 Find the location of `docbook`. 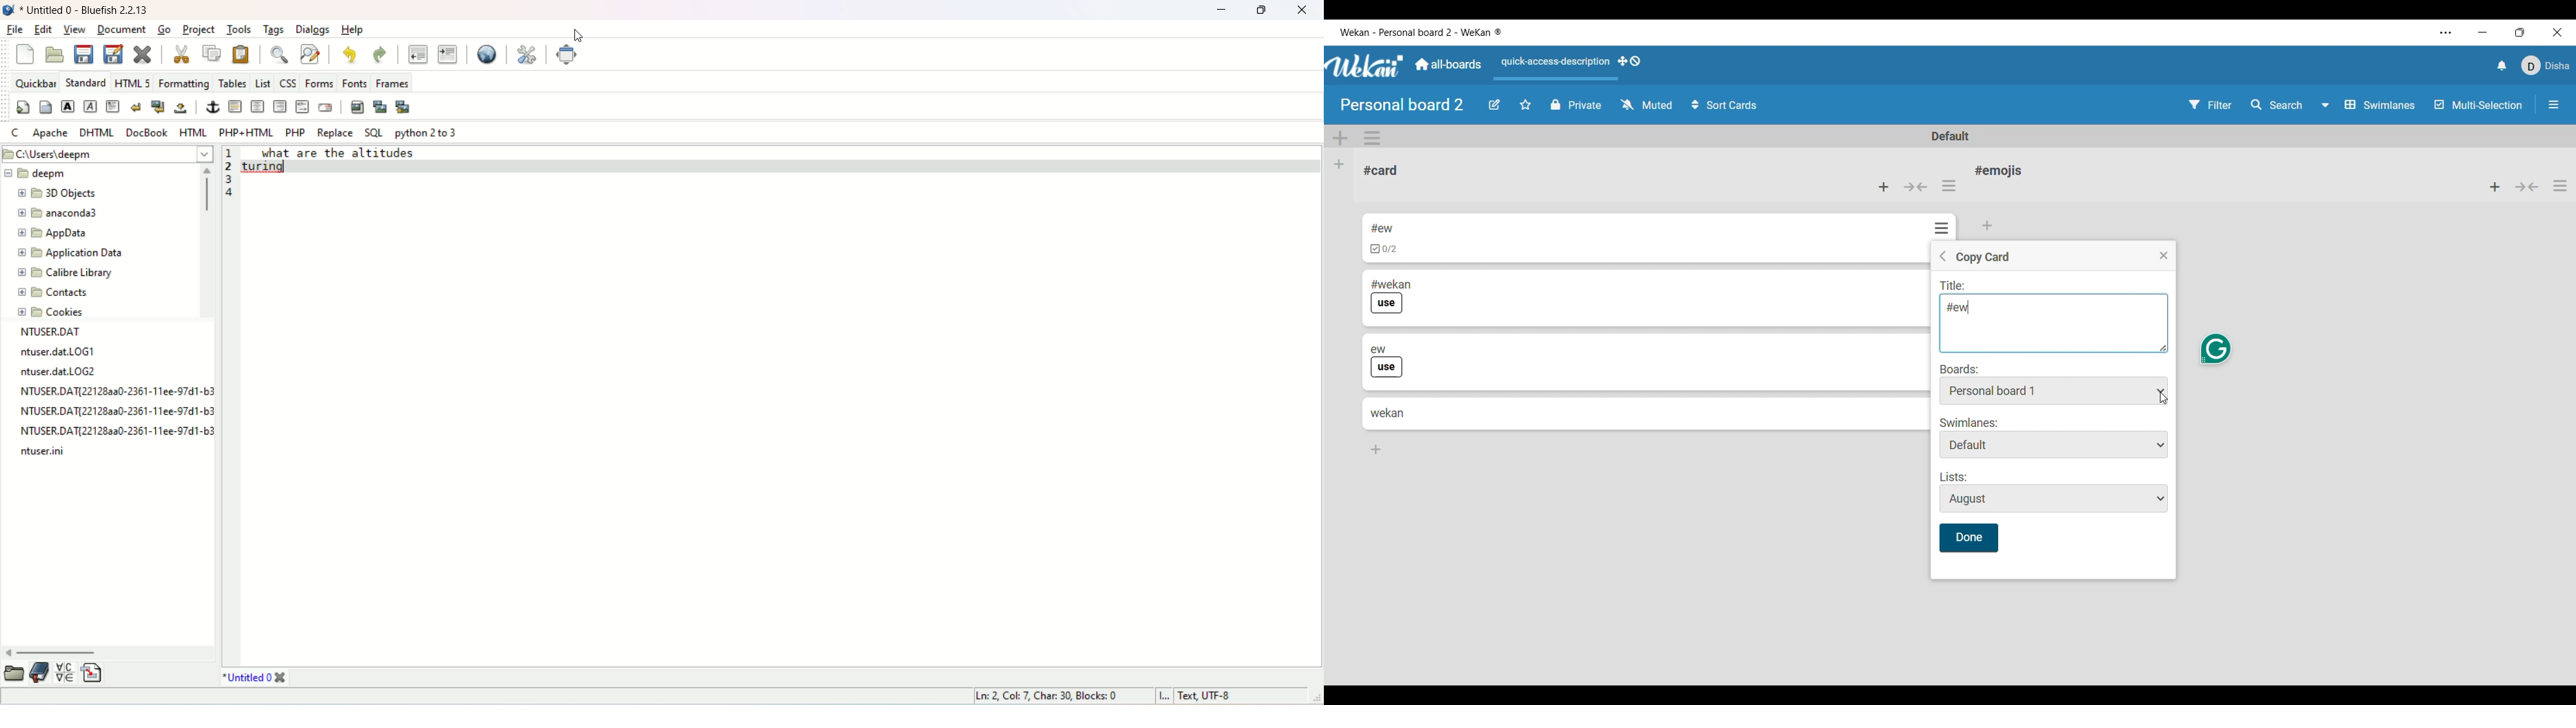

docbook is located at coordinates (149, 130).